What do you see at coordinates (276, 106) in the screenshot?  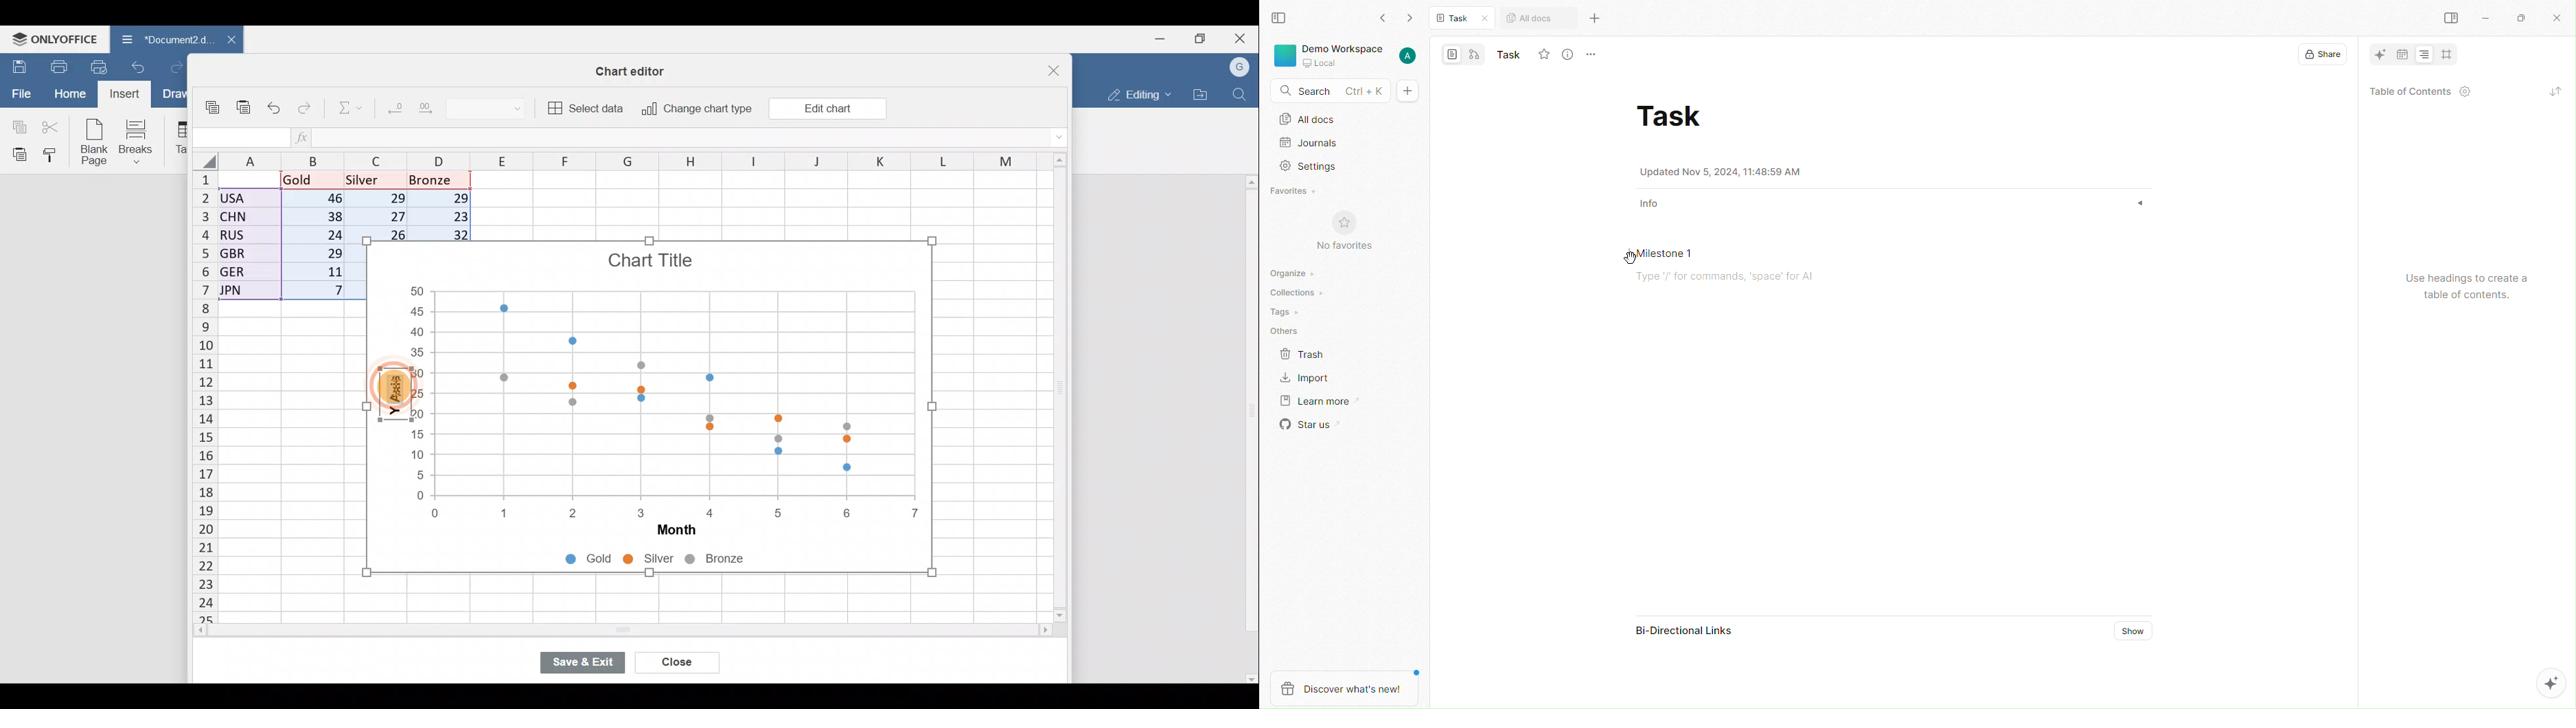 I see `Undo` at bounding box center [276, 106].